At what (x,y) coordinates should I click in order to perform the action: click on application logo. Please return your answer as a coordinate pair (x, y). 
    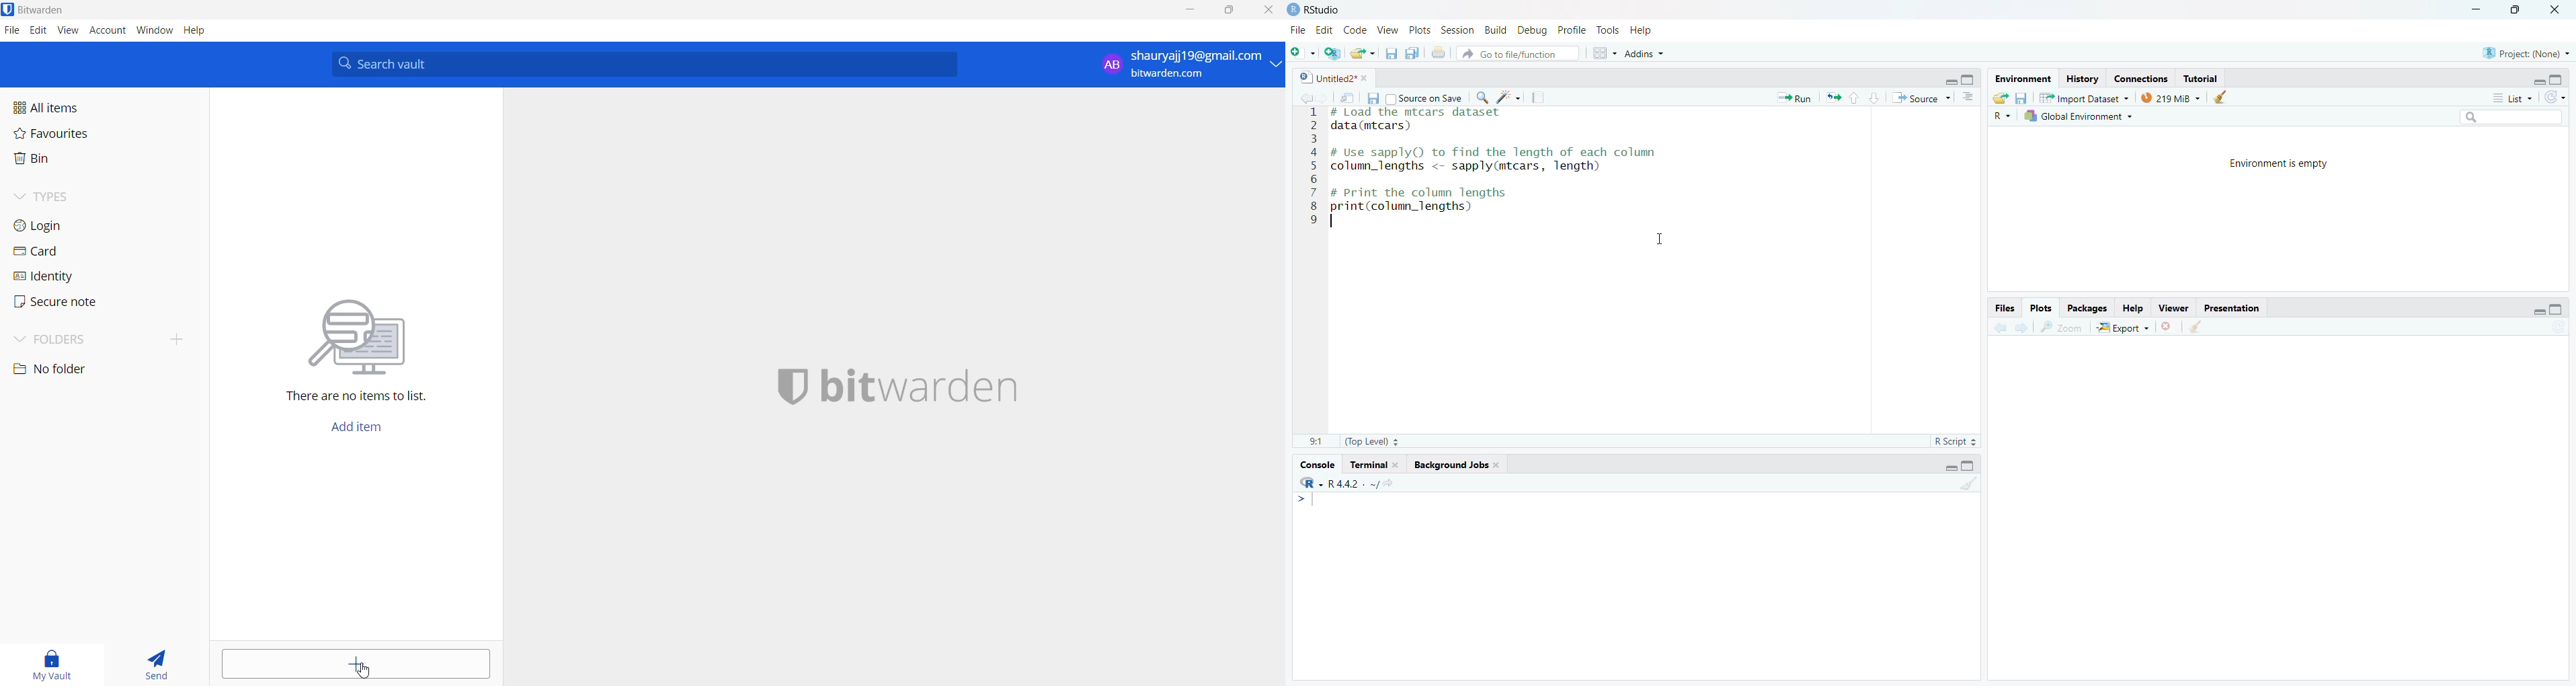
    Looking at the image, I should click on (9, 9).